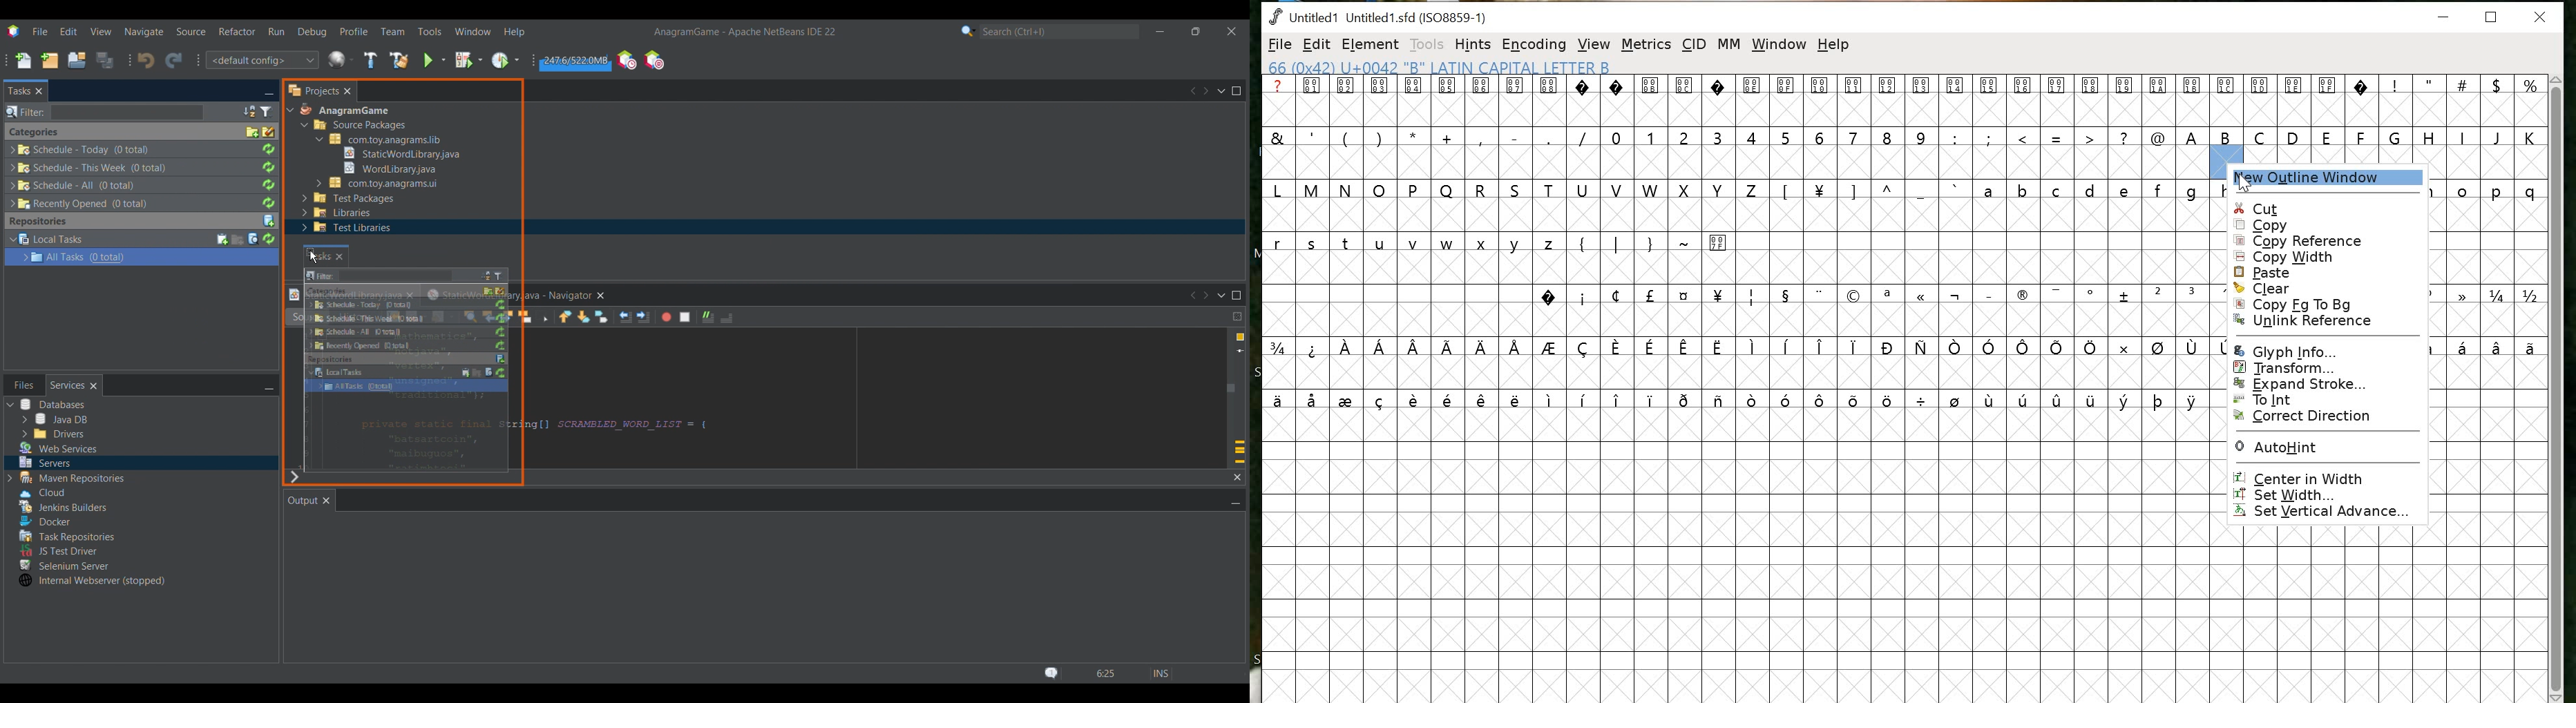 The width and height of the screenshot is (2576, 728). Describe the element at coordinates (1240, 351) in the screenshot. I see `Current line` at that location.